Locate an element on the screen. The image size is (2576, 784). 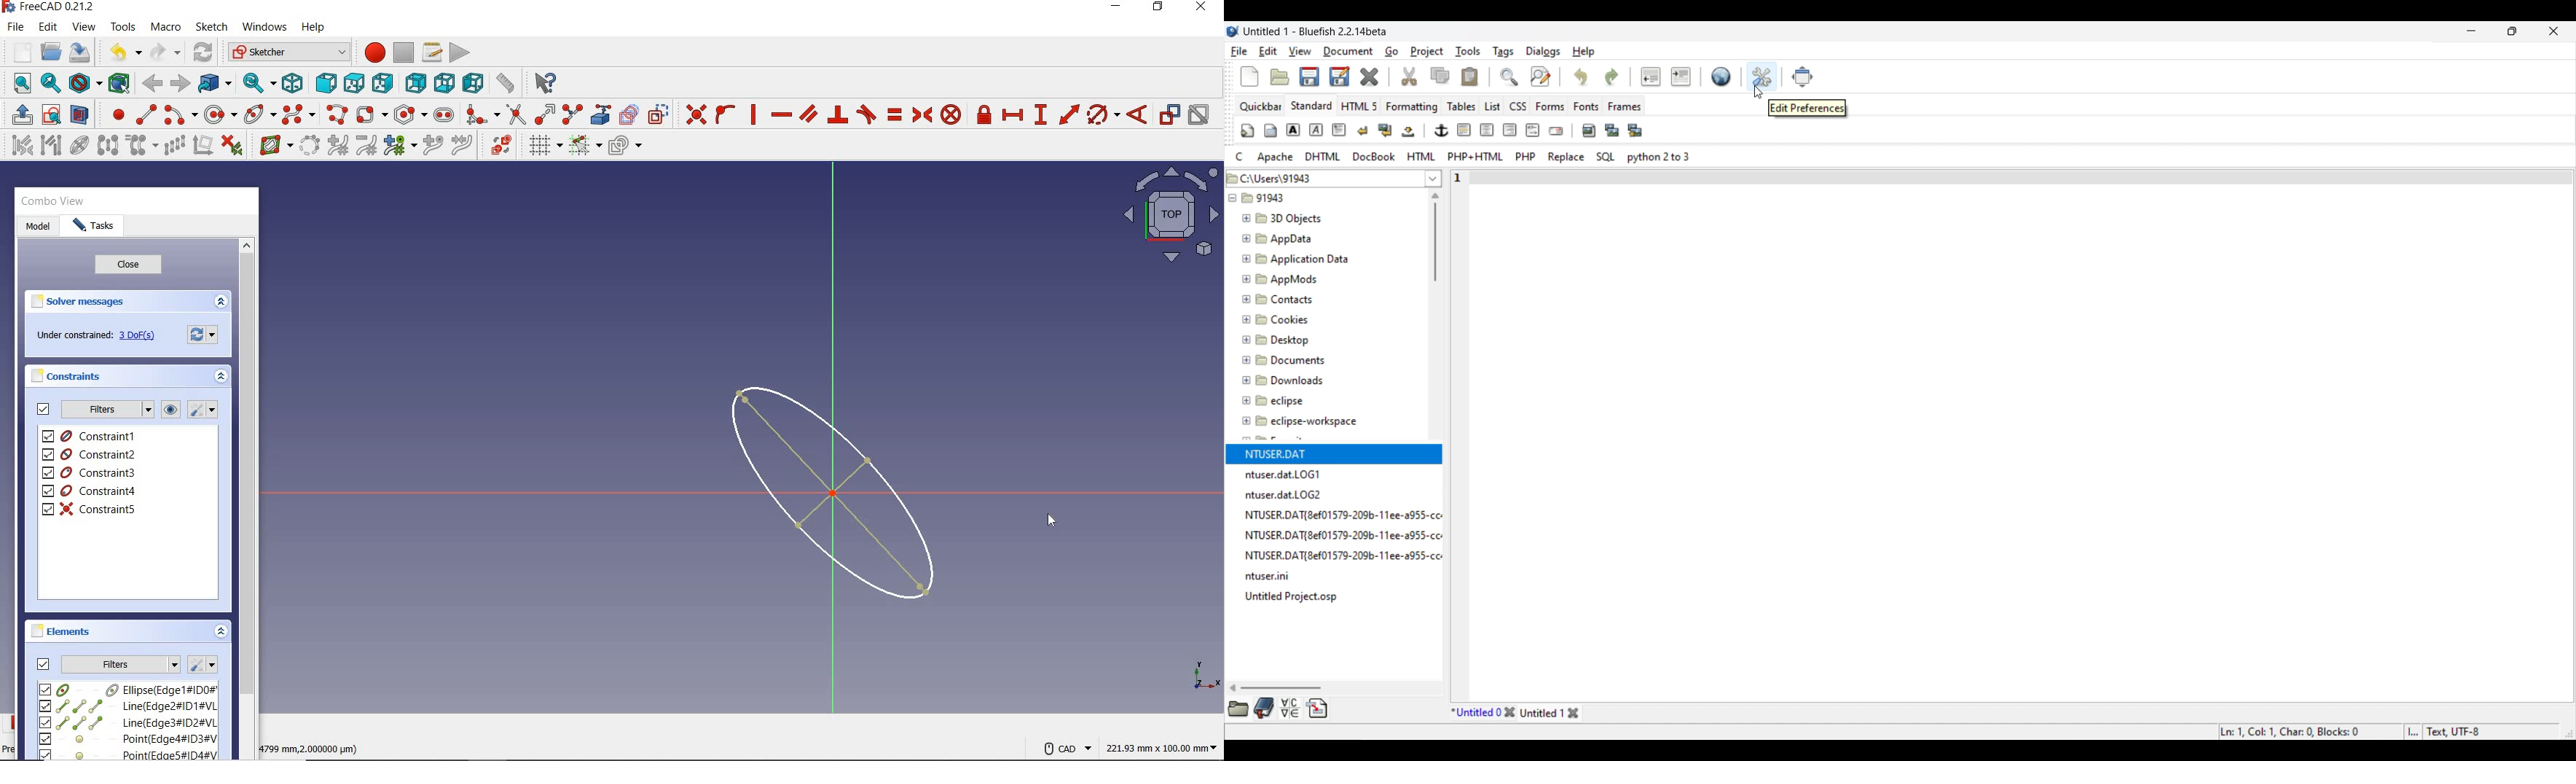
toggle driving/ reference constraint is located at coordinates (1170, 114).